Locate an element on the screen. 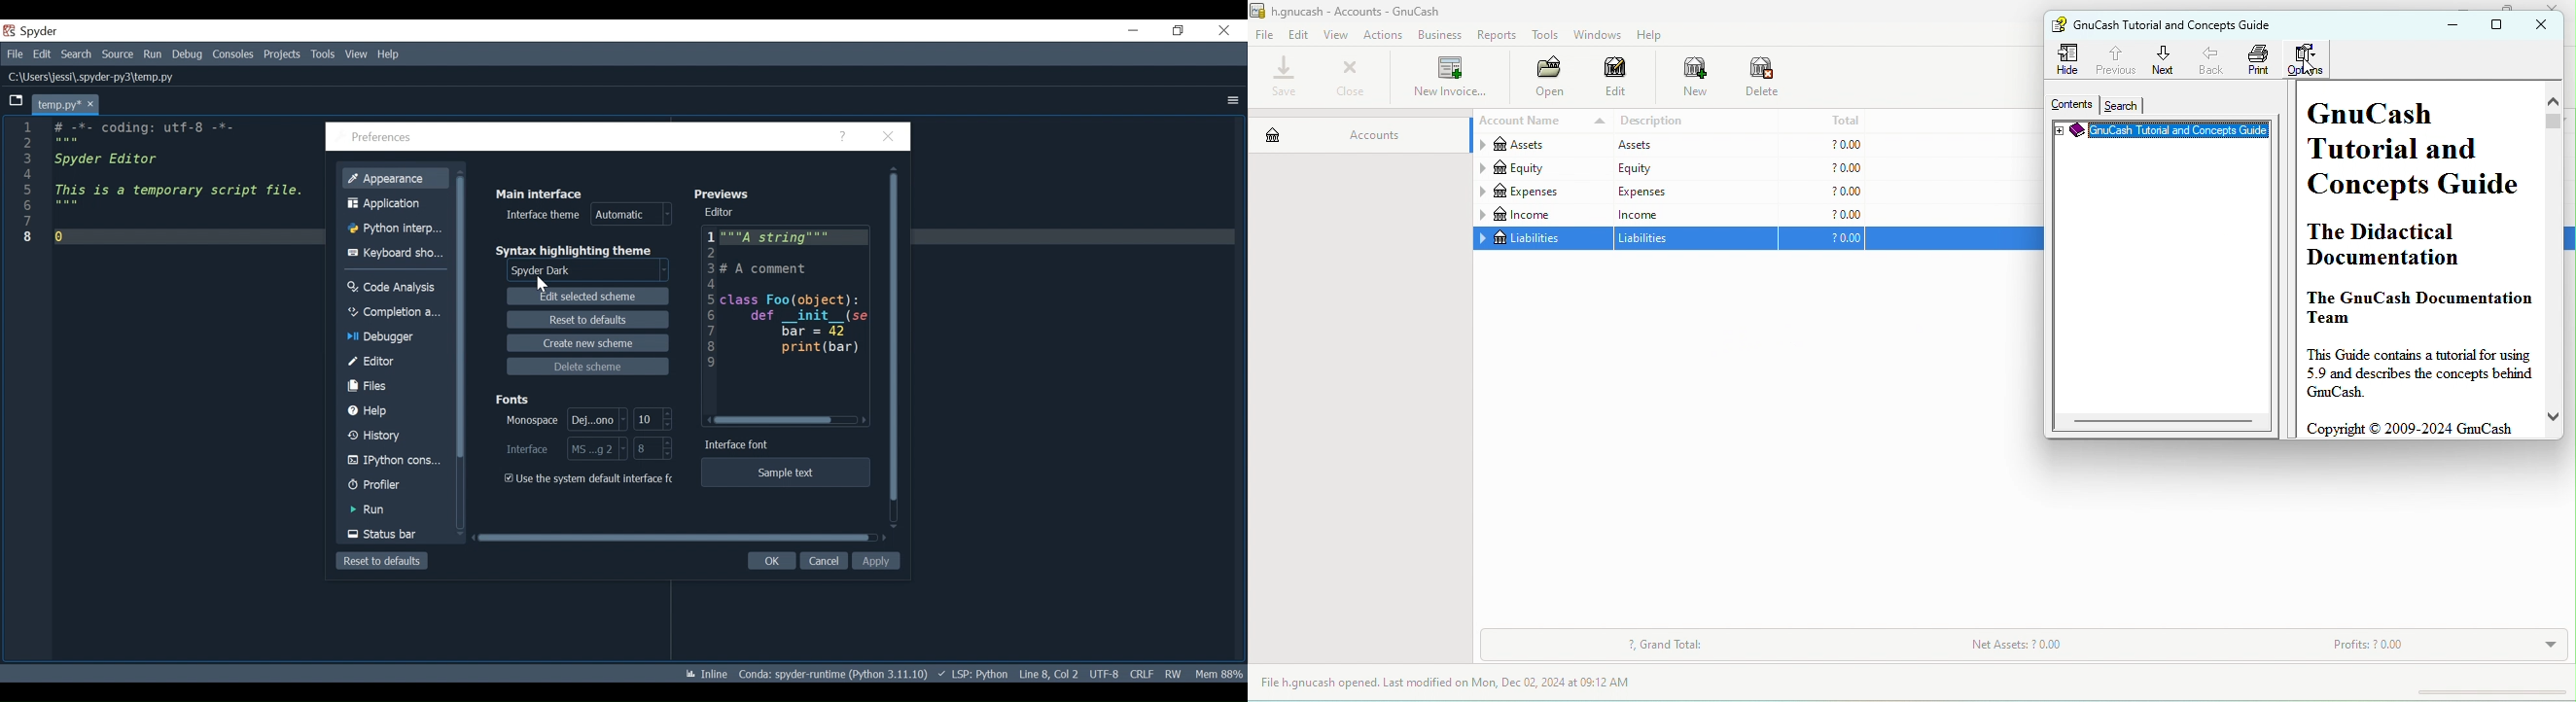 The height and width of the screenshot is (728, 2576). File Permissions is located at coordinates (1176, 673).